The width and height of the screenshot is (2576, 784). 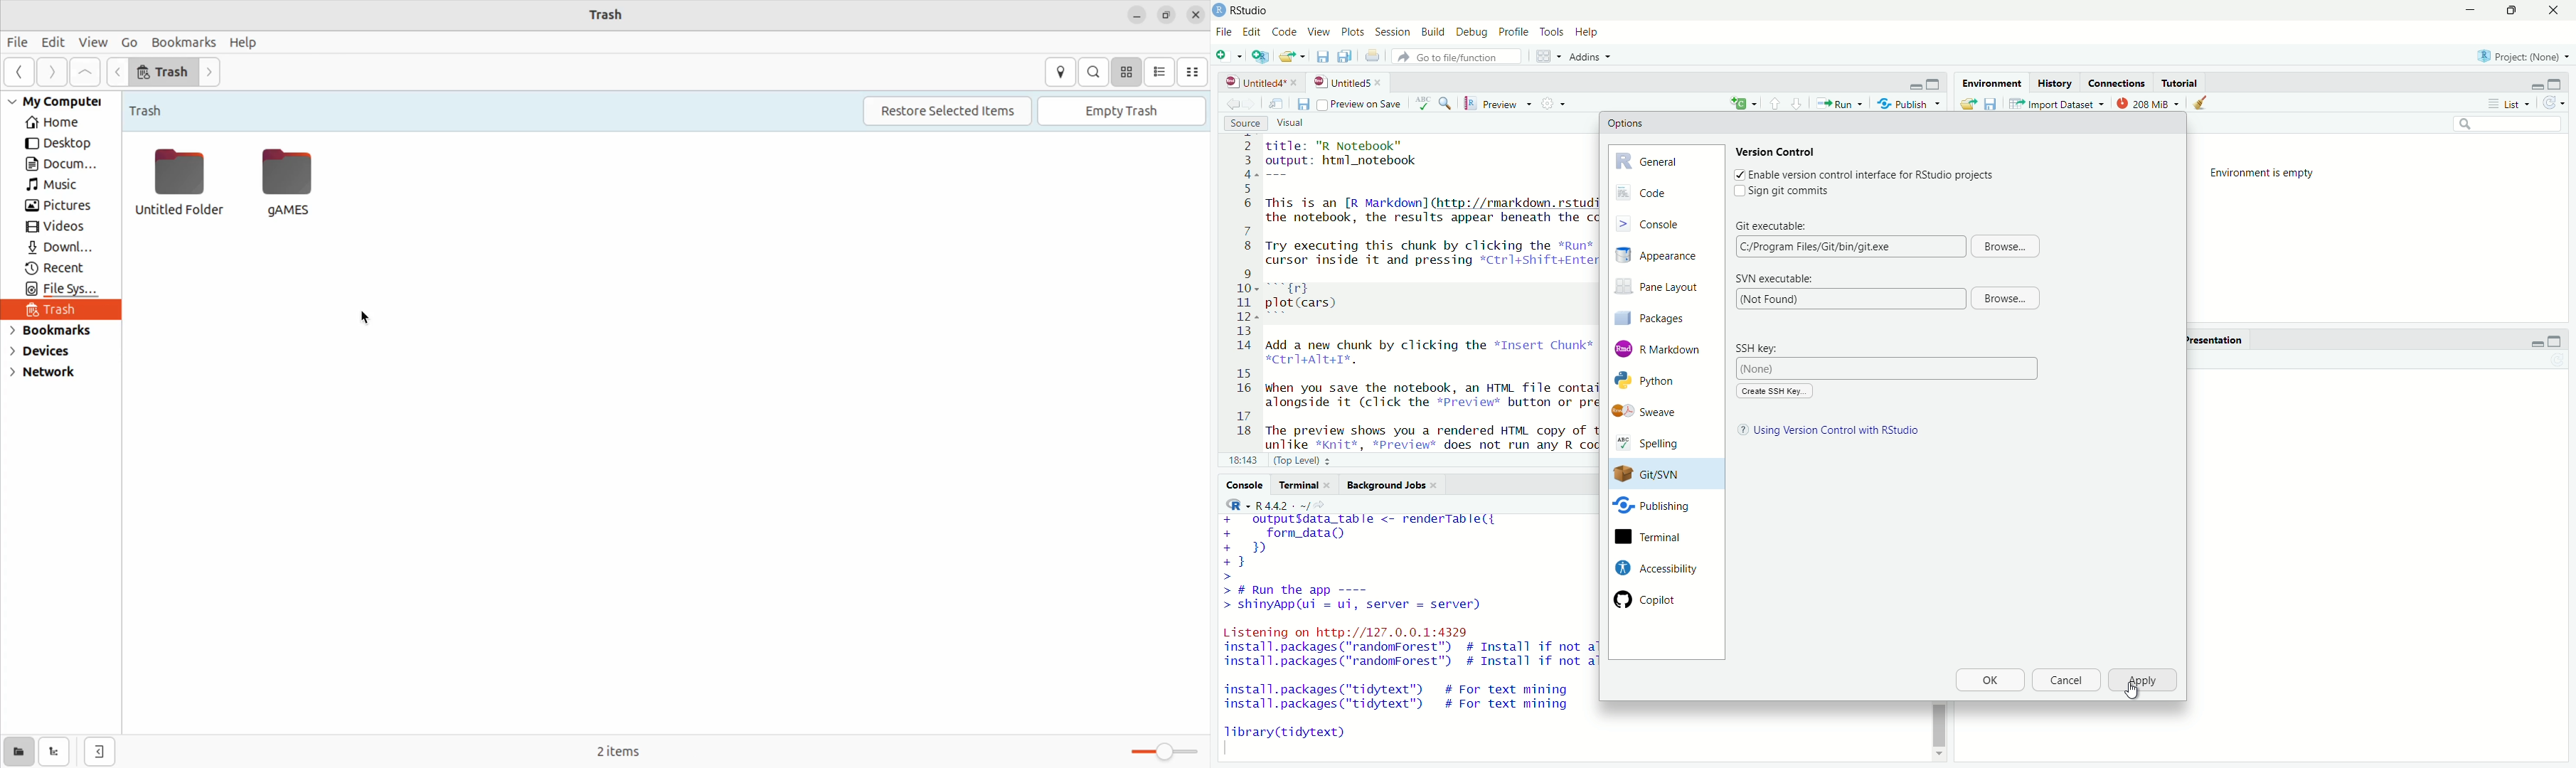 I want to click on Help, so click(x=1589, y=33).